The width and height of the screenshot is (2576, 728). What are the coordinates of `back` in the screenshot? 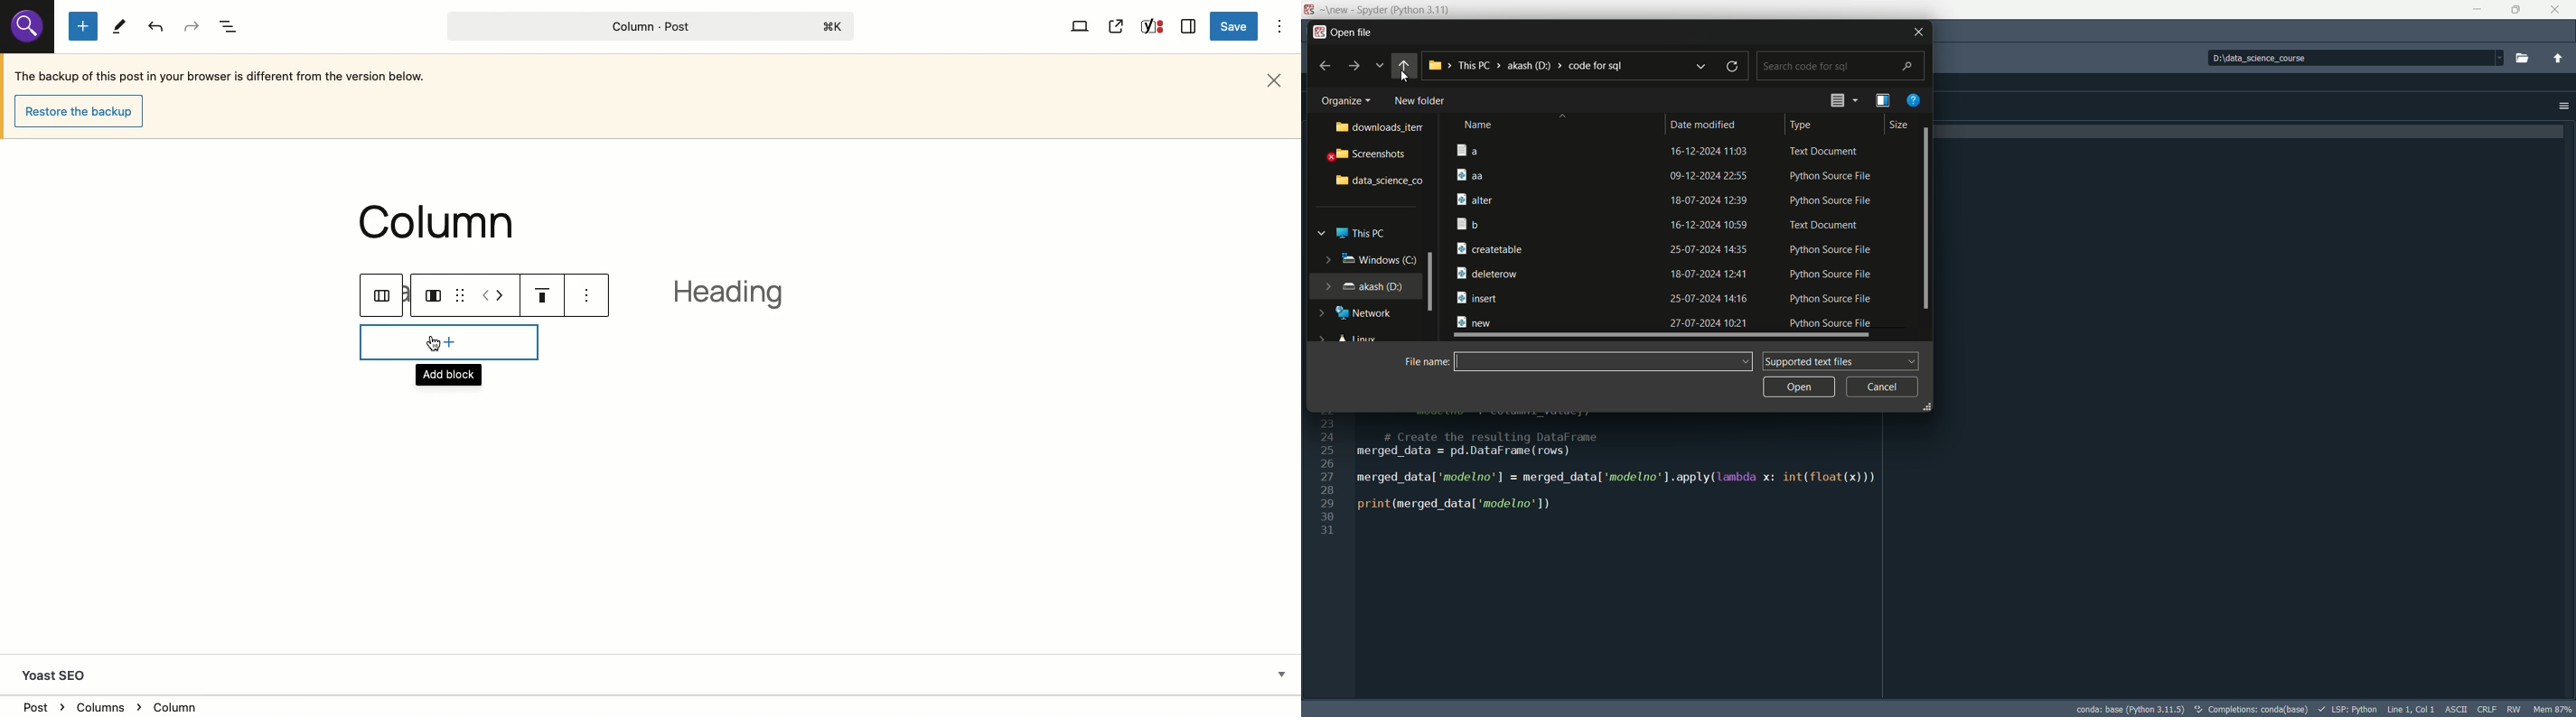 It's located at (1321, 66).